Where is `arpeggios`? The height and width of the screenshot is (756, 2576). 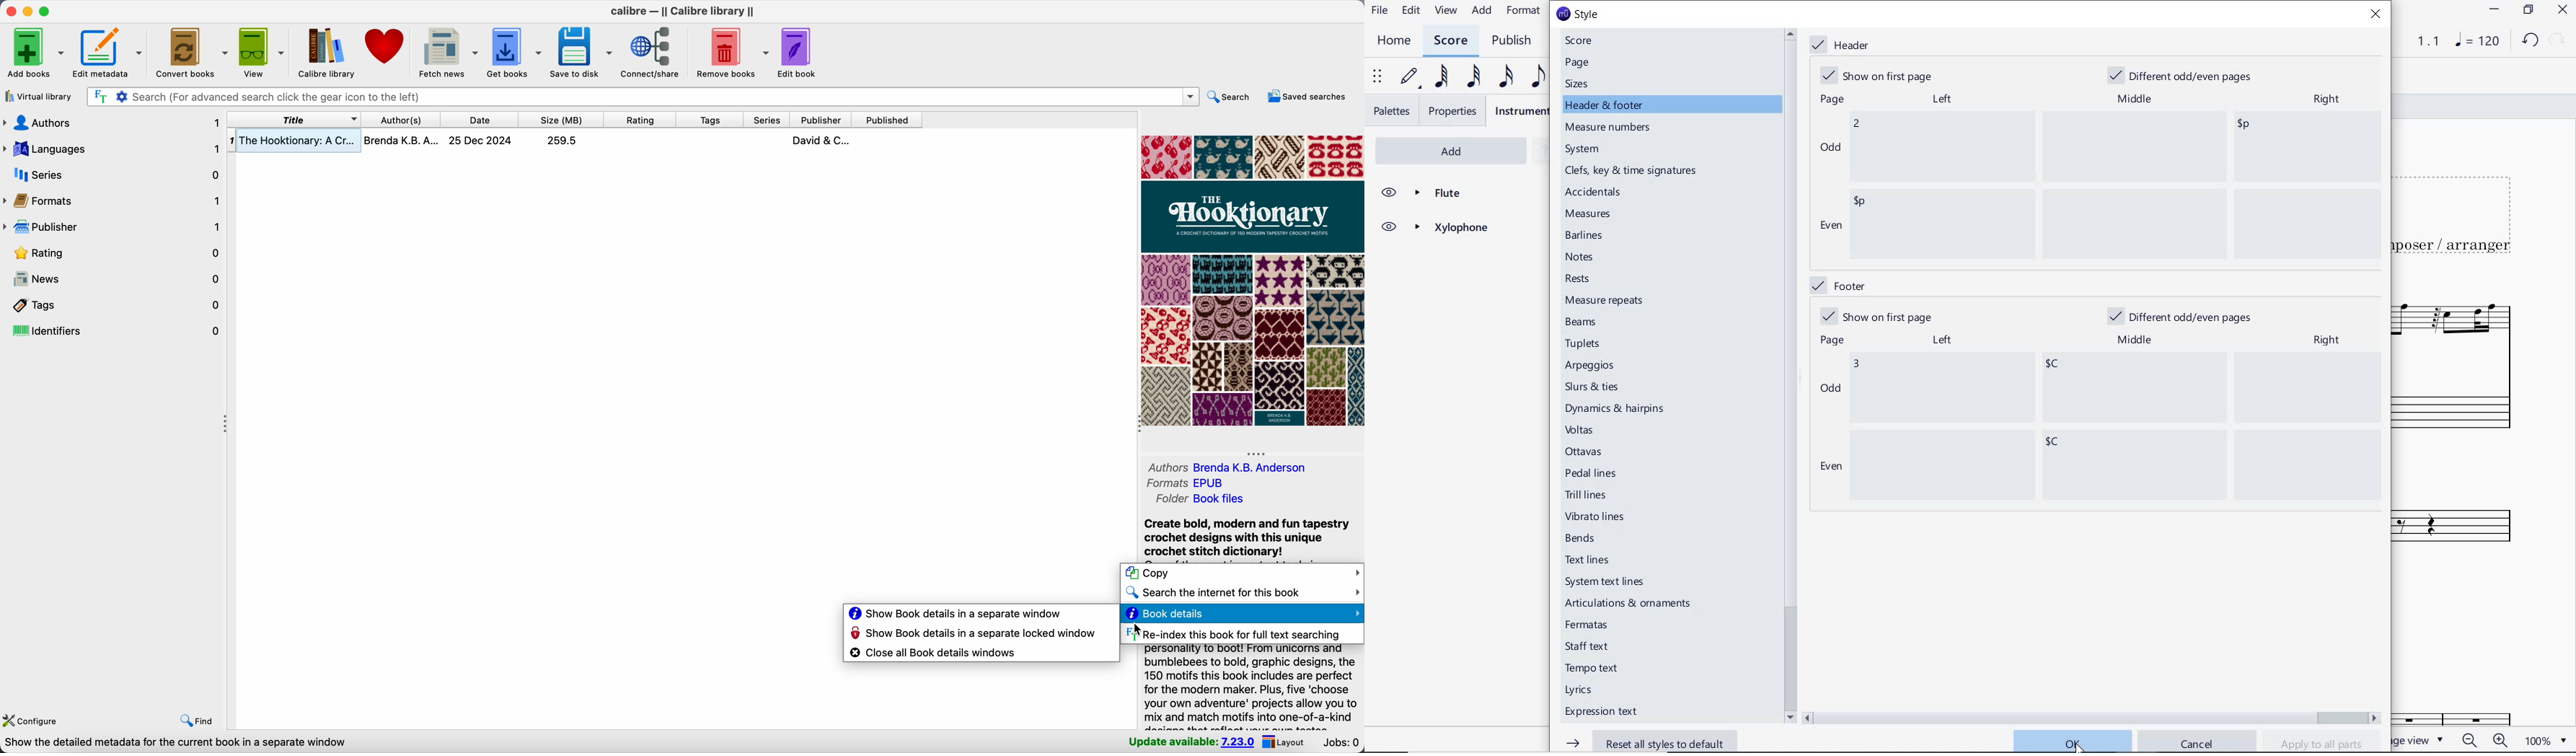
arpeggios is located at coordinates (1590, 366).